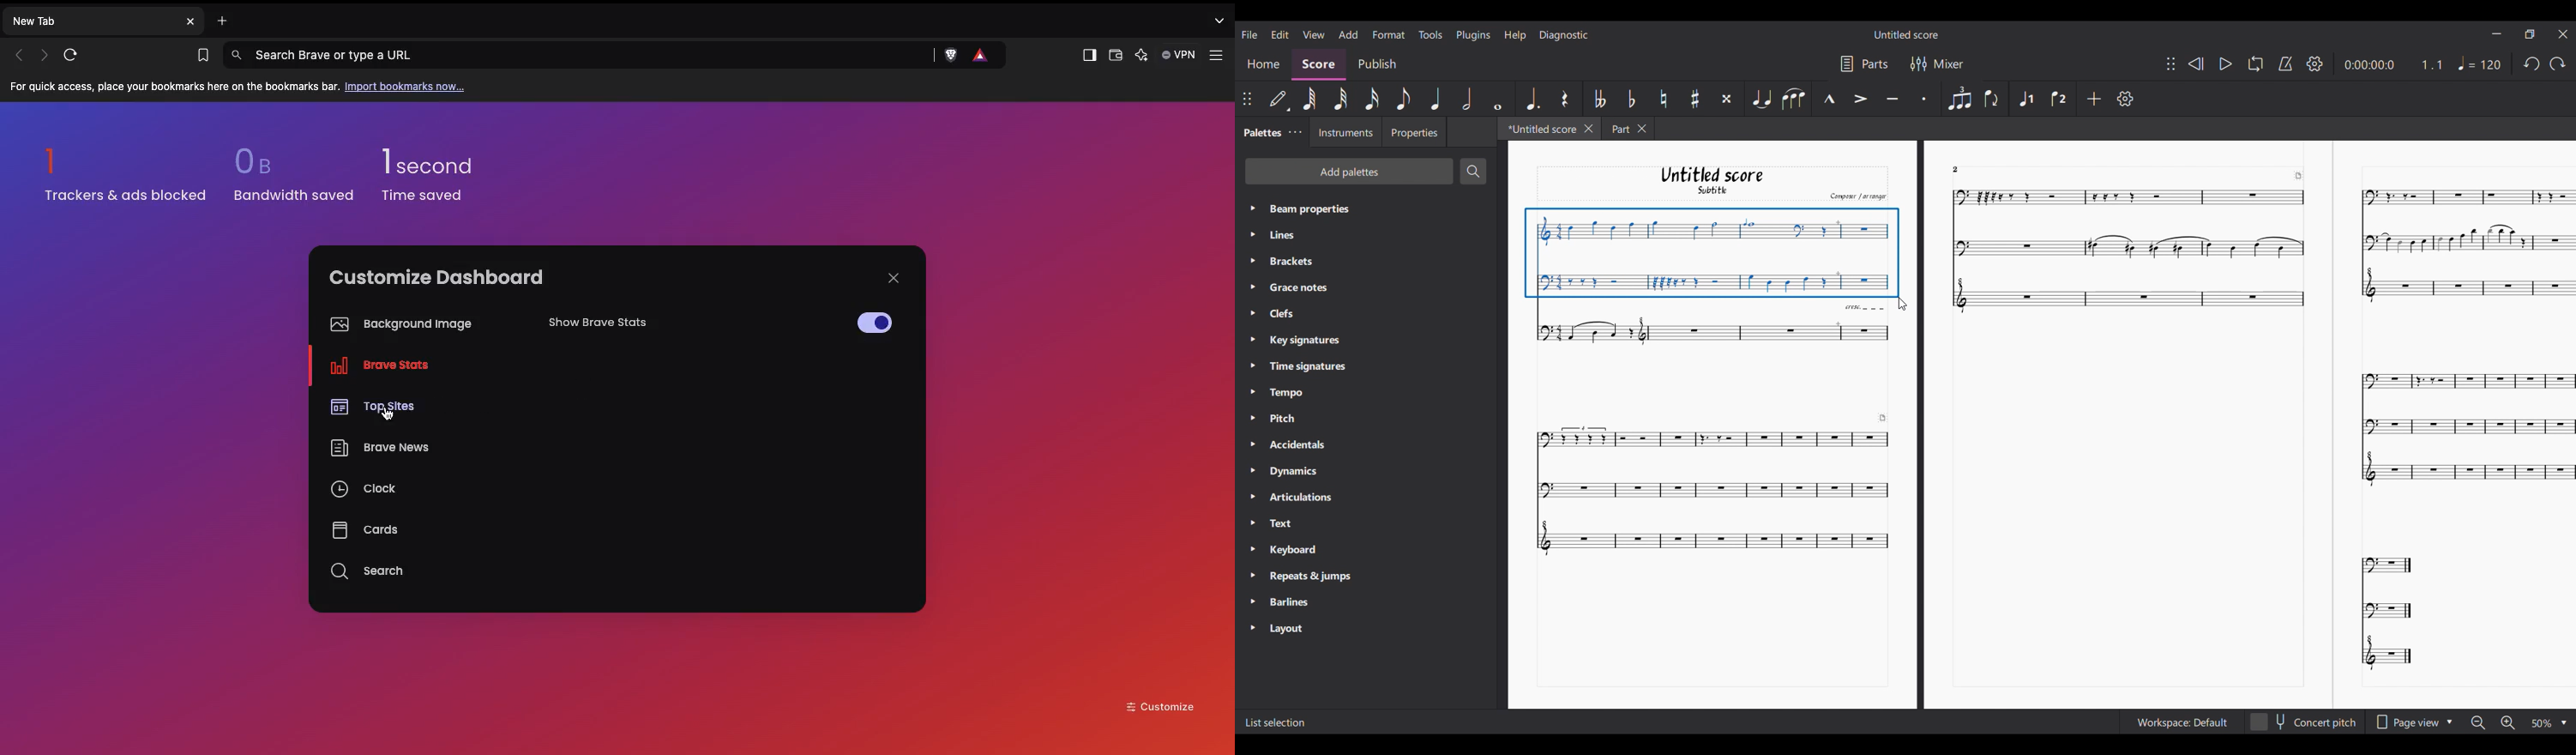  What do you see at coordinates (1372, 99) in the screenshot?
I see `16th note` at bounding box center [1372, 99].